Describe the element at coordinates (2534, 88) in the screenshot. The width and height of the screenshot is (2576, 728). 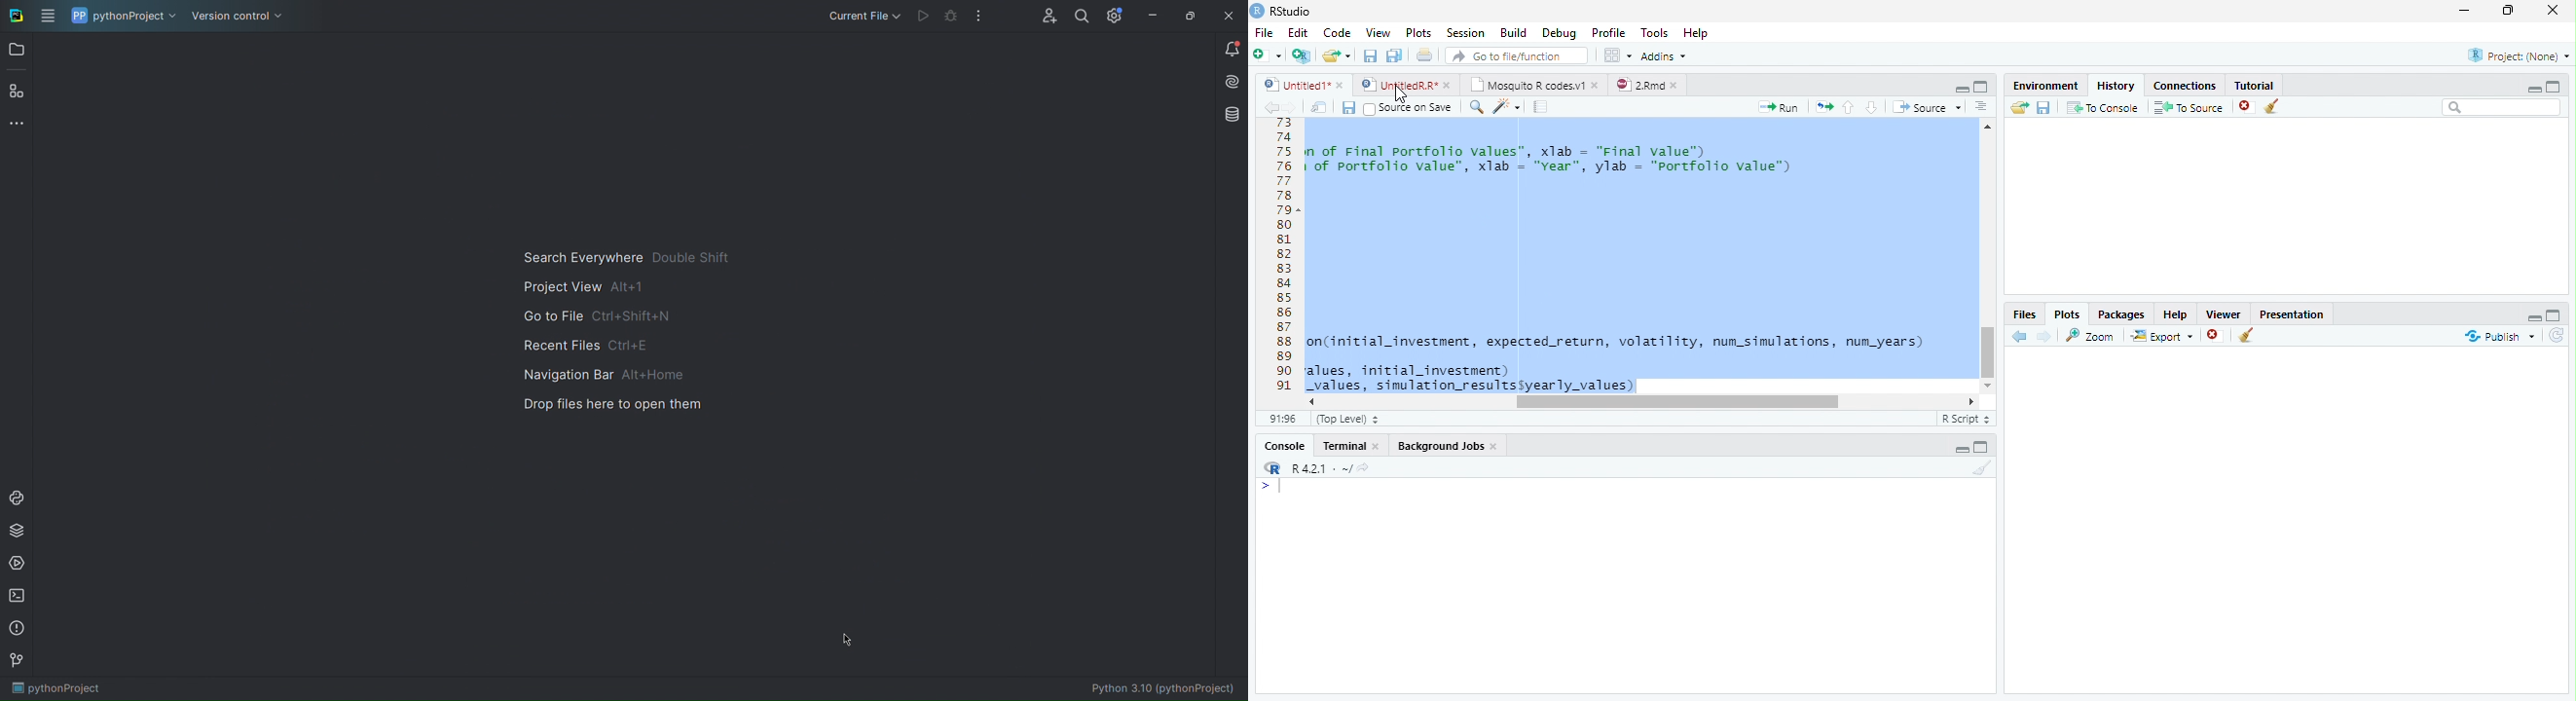
I see `Hide` at that location.